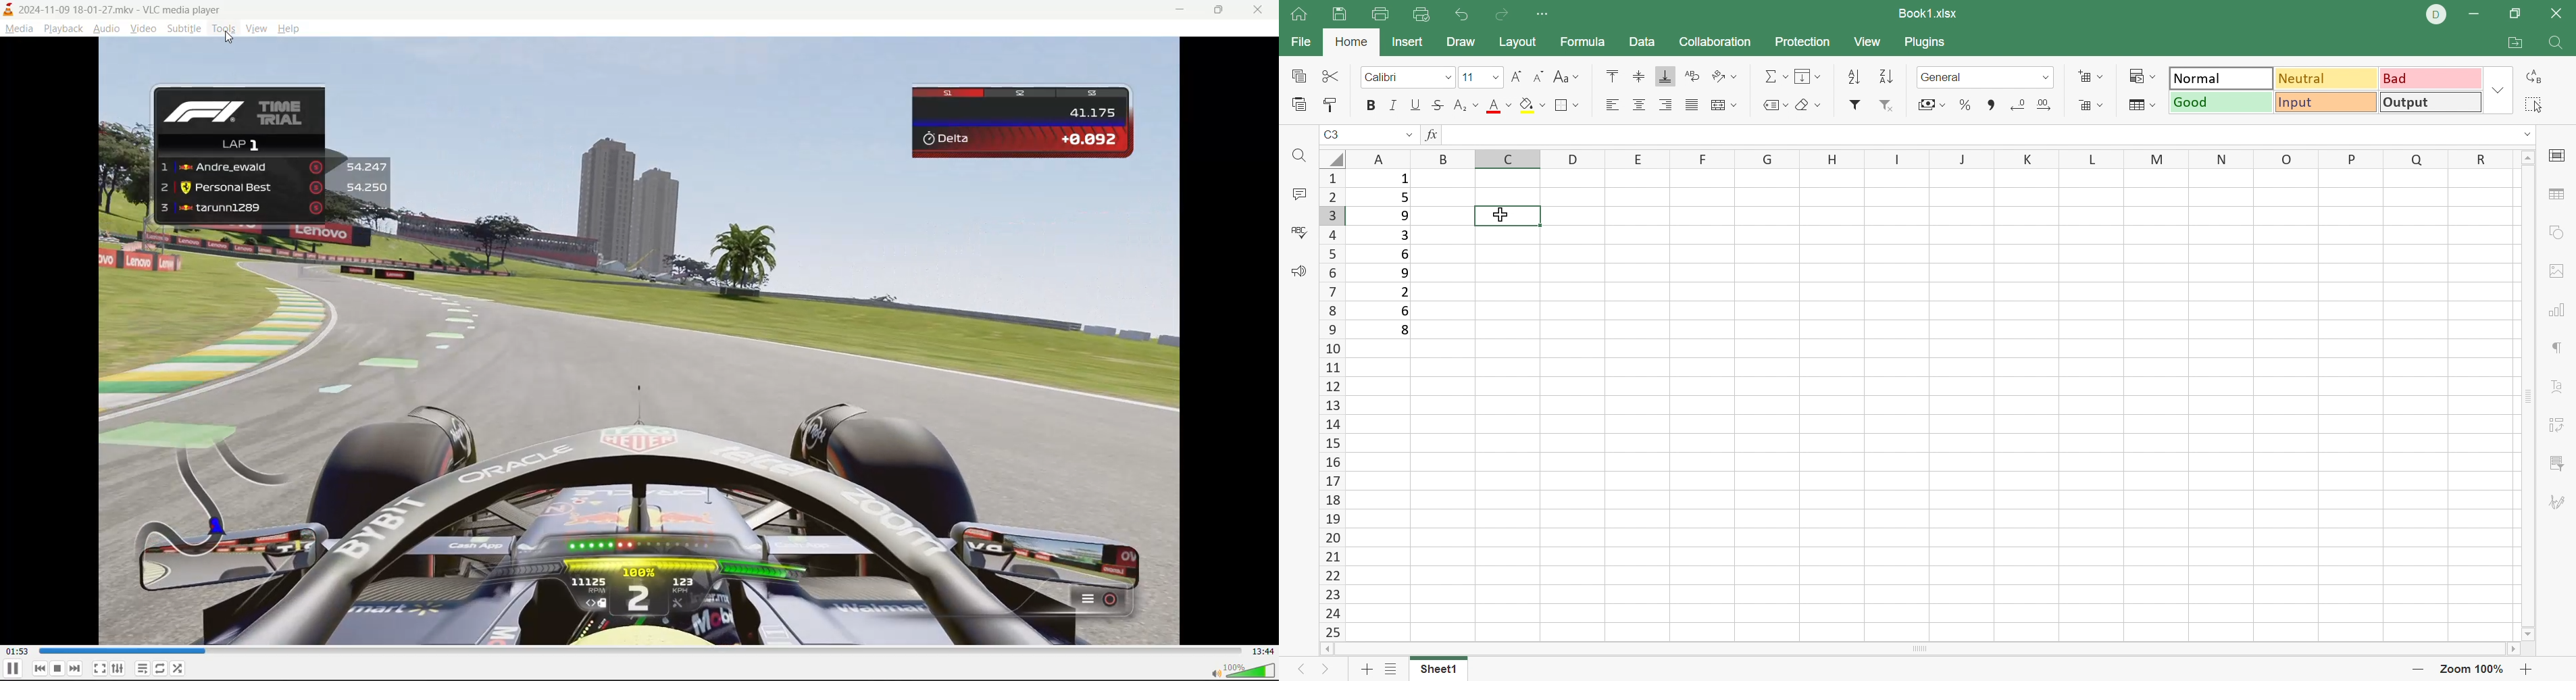 The height and width of the screenshot is (700, 2576). I want to click on Feedback and support, so click(1302, 270).